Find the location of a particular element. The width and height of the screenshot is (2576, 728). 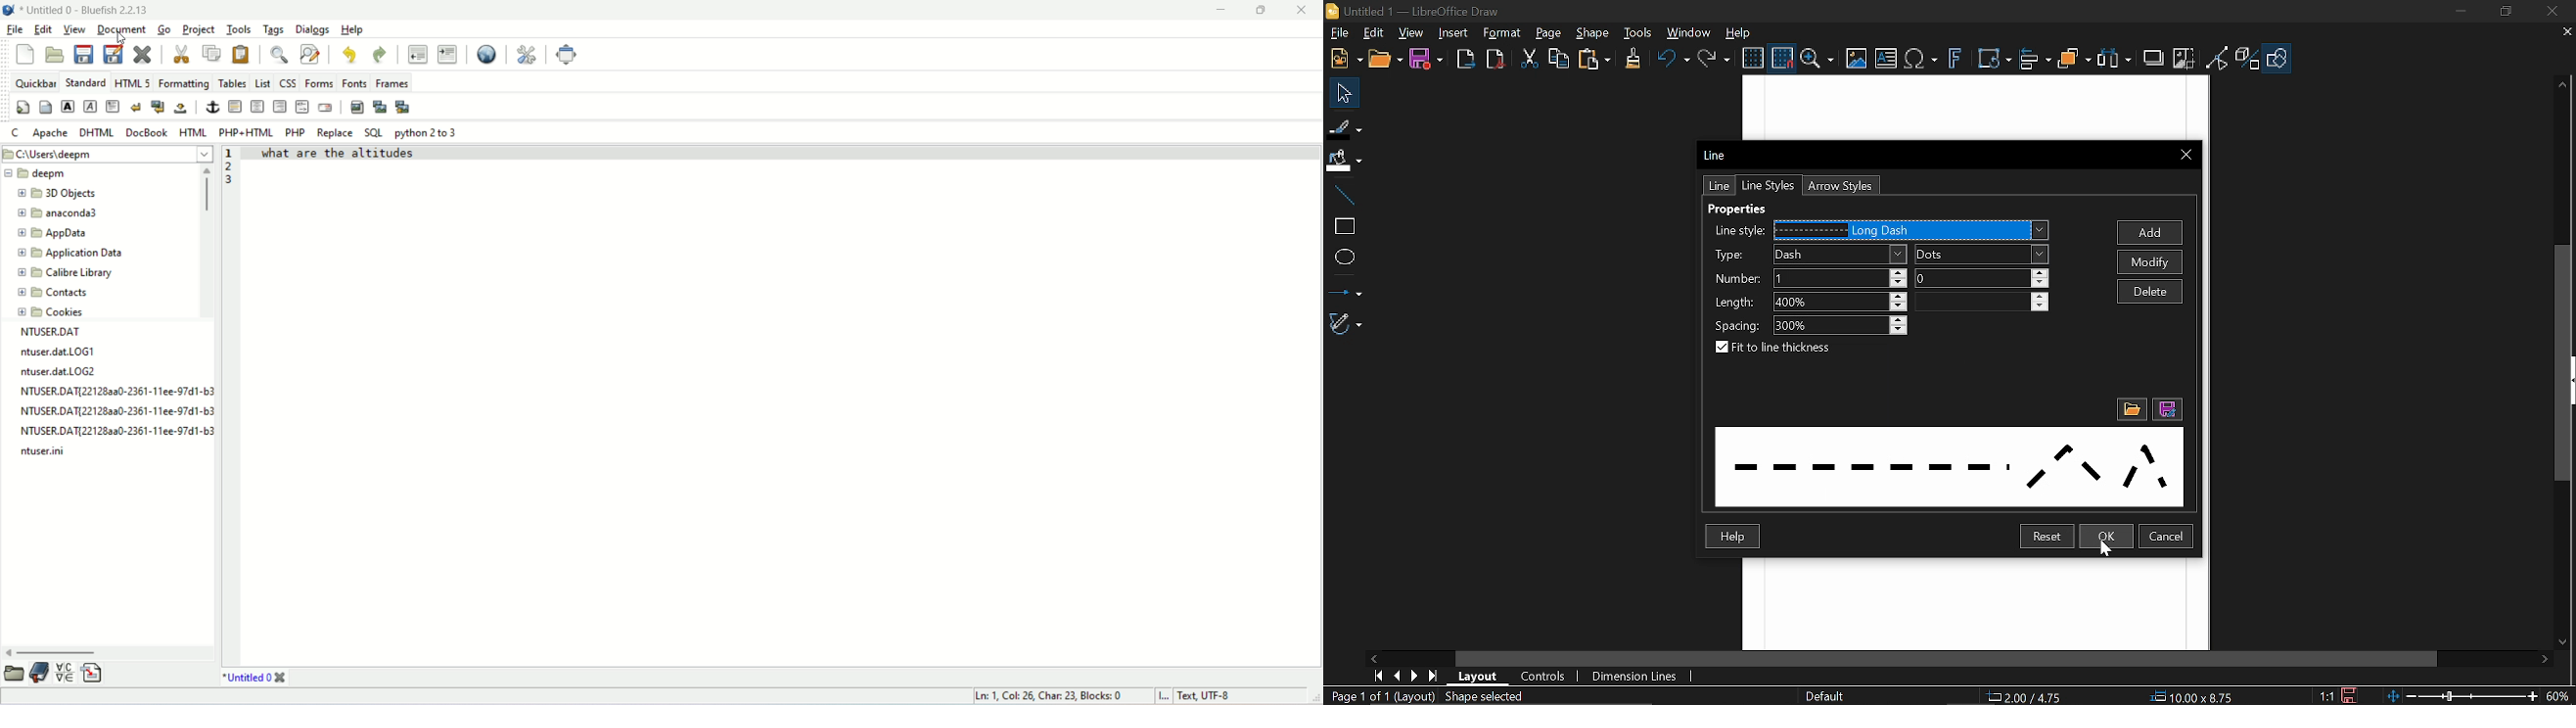

File is located at coordinates (2131, 410).